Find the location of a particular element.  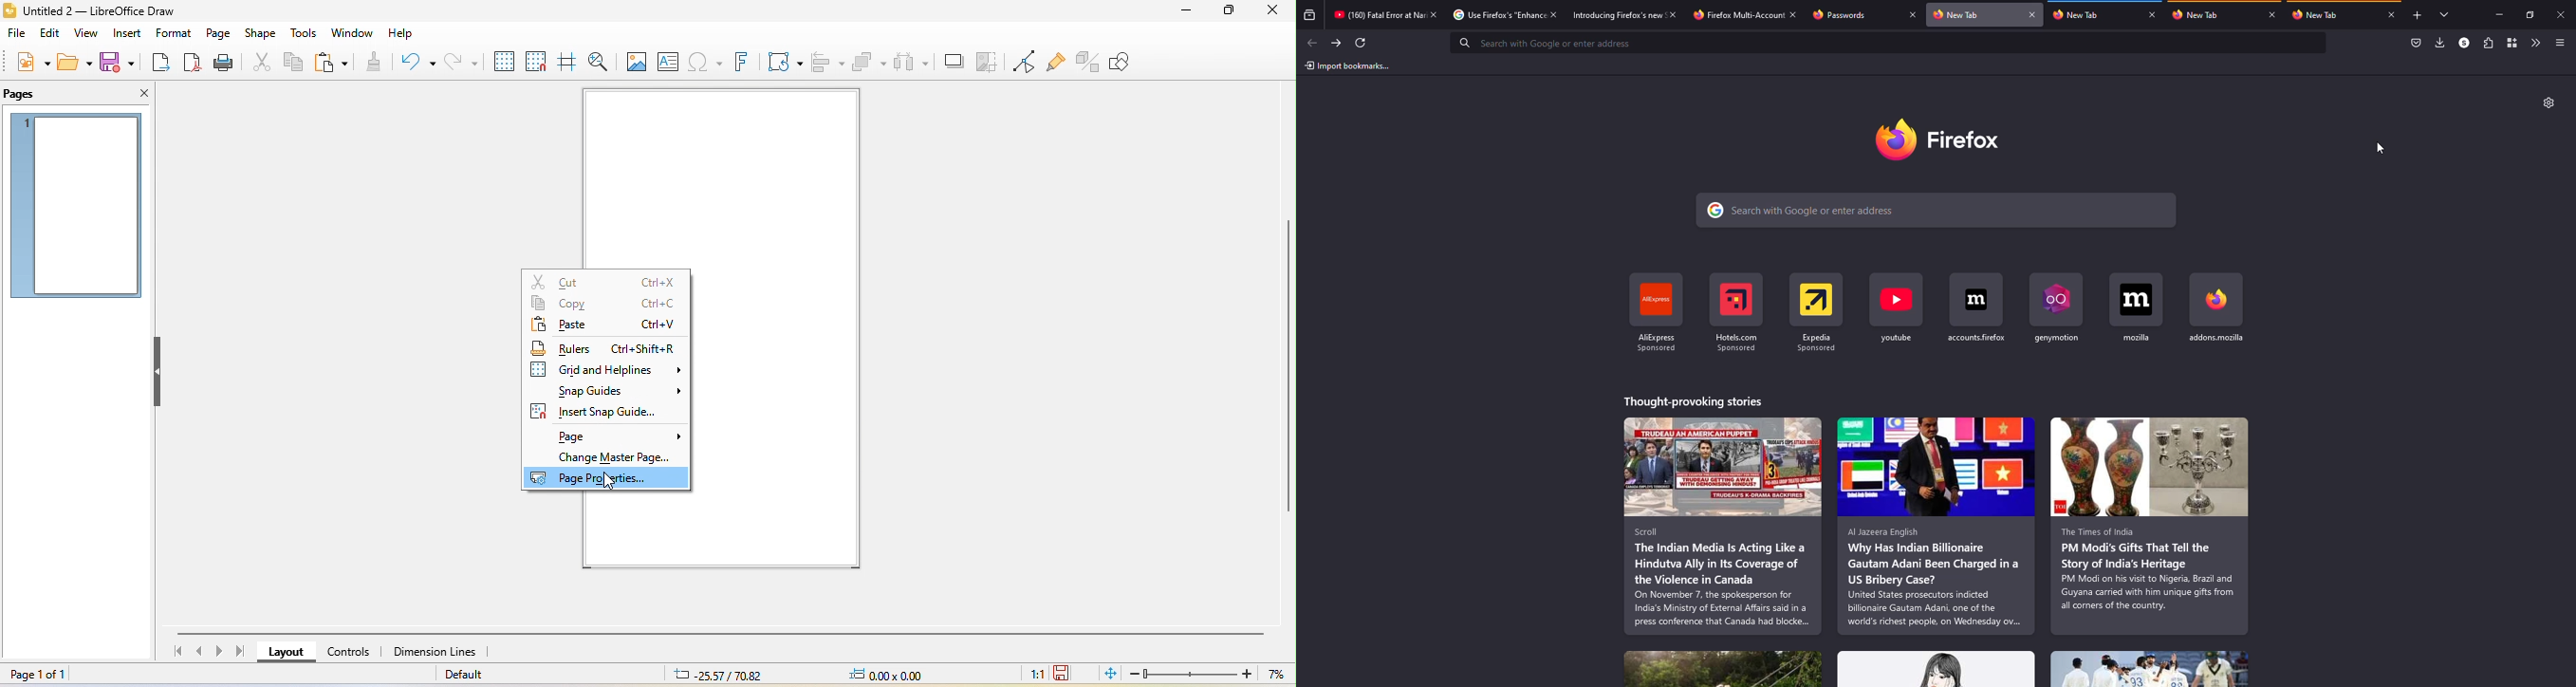

fontwork text is located at coordinates (748, 62).